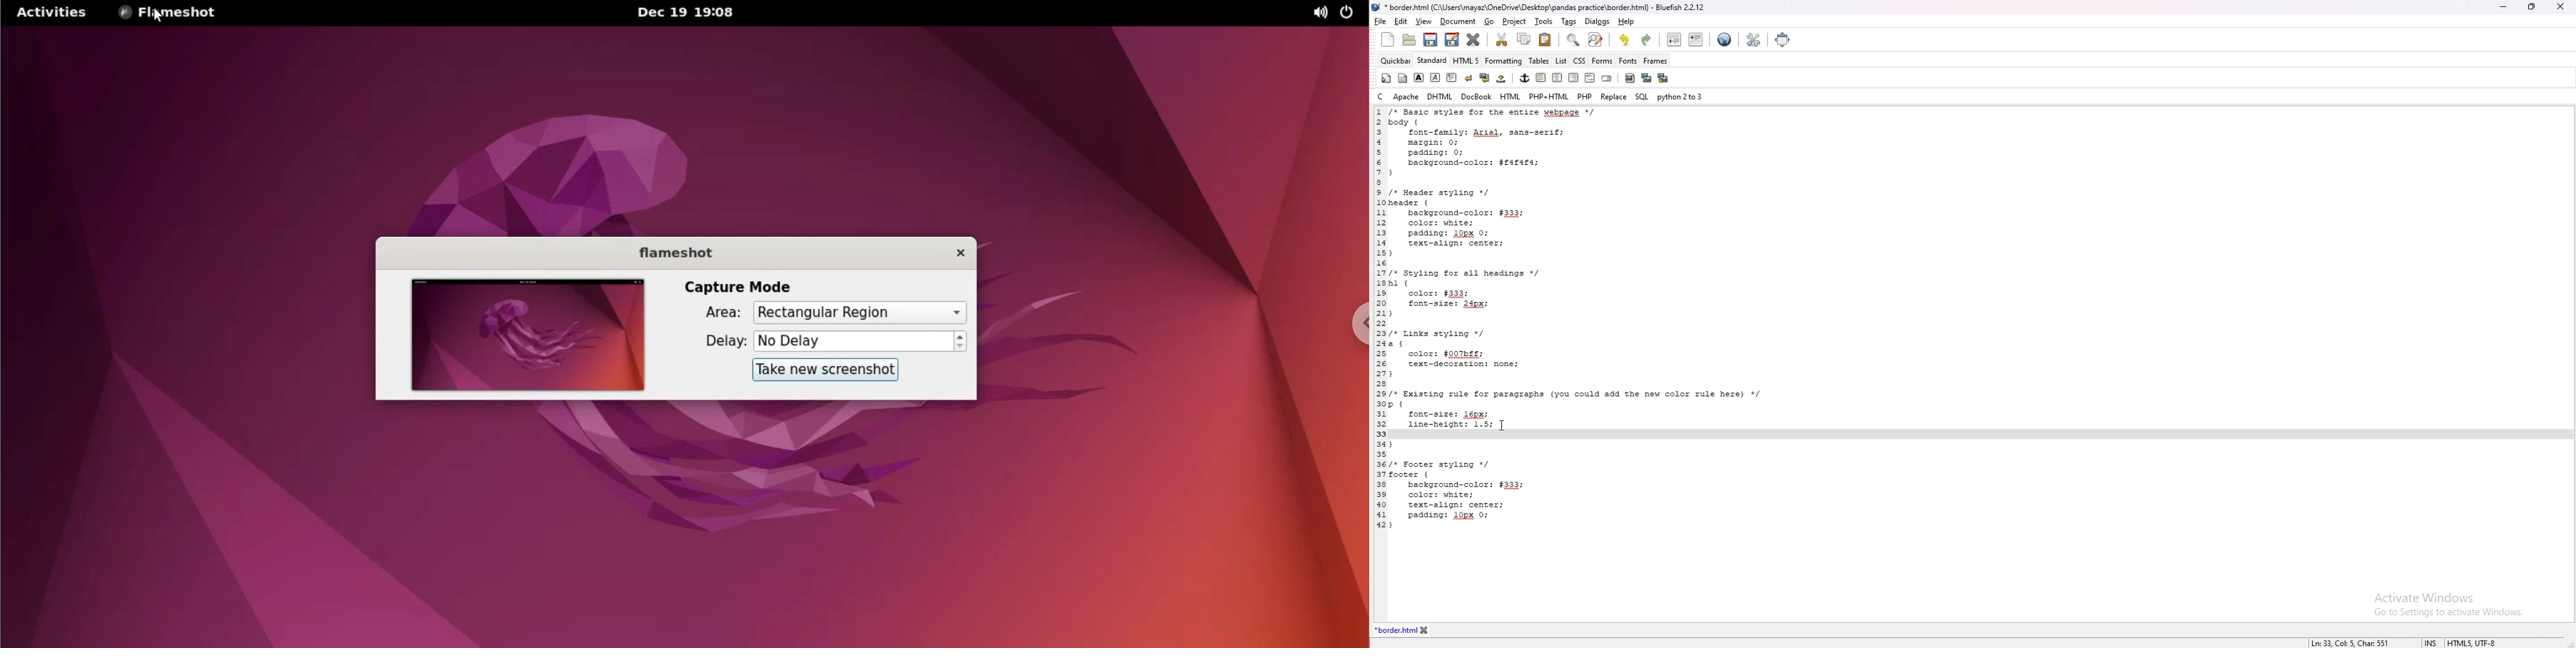 The width and height of the screenshot is (2576, 672). I want to click on frames, so click(1655, 60).